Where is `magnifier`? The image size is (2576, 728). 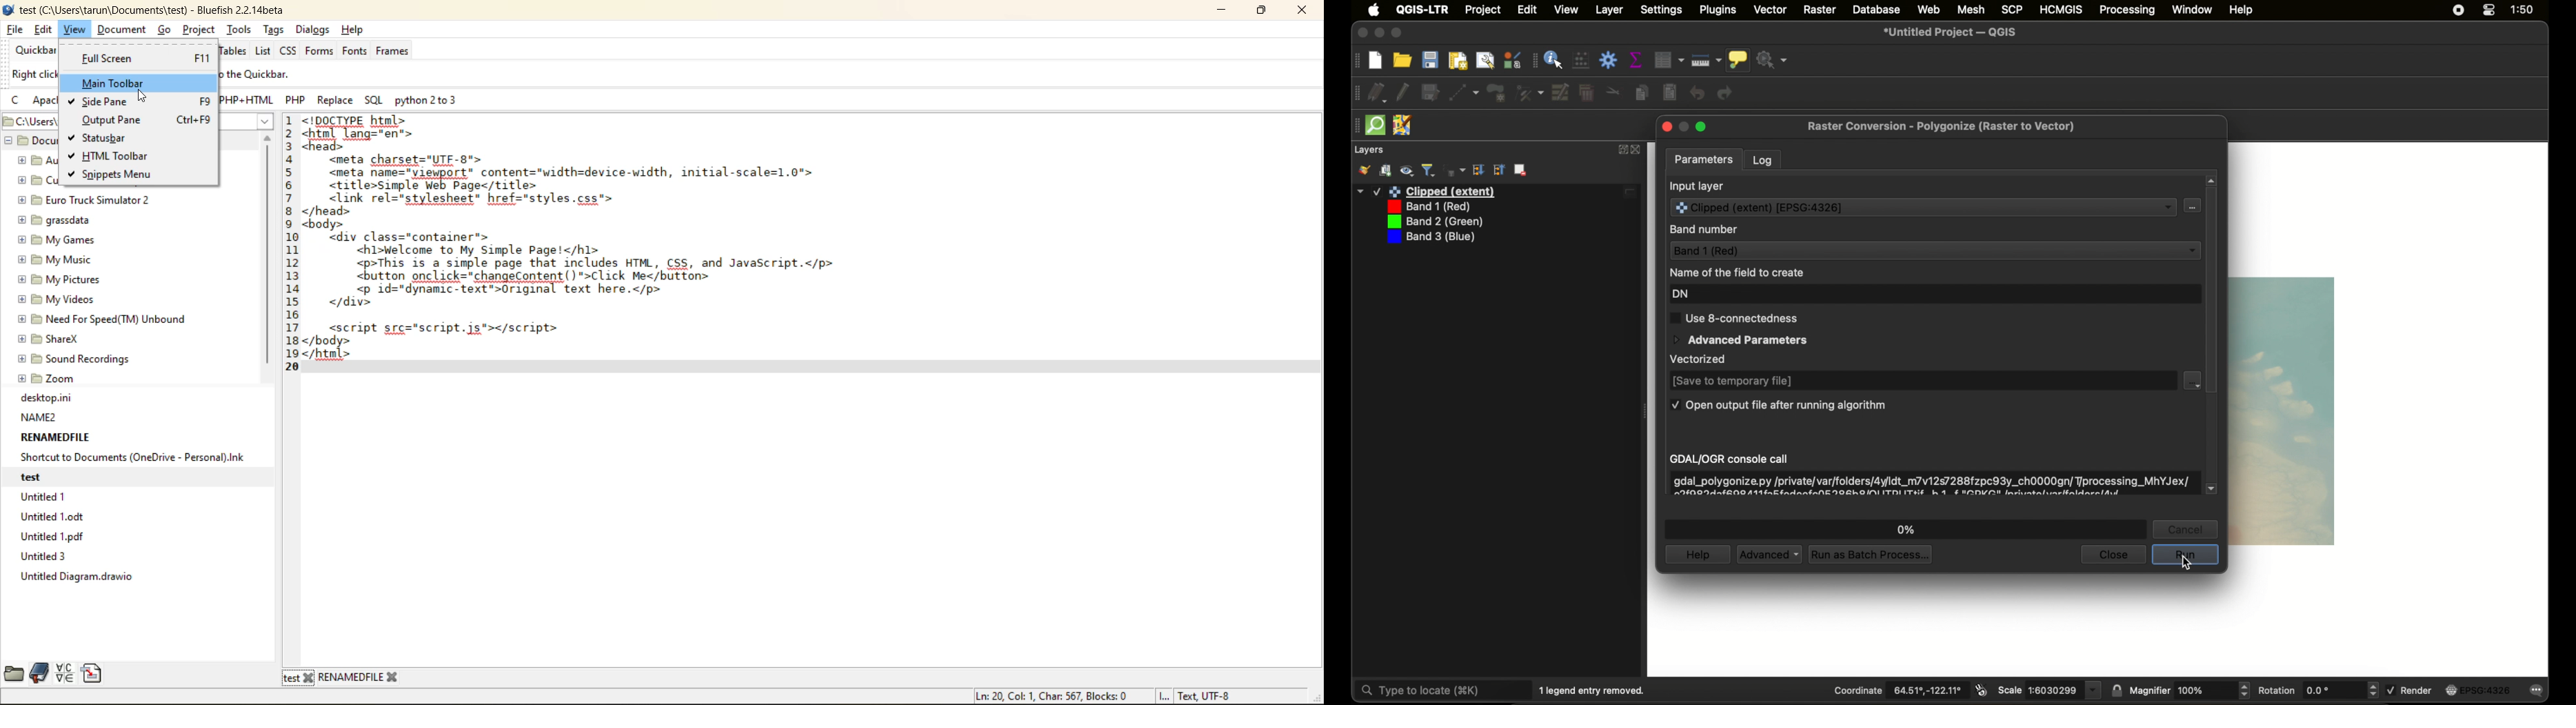 magnifier is located at coordinates (2190, 690).